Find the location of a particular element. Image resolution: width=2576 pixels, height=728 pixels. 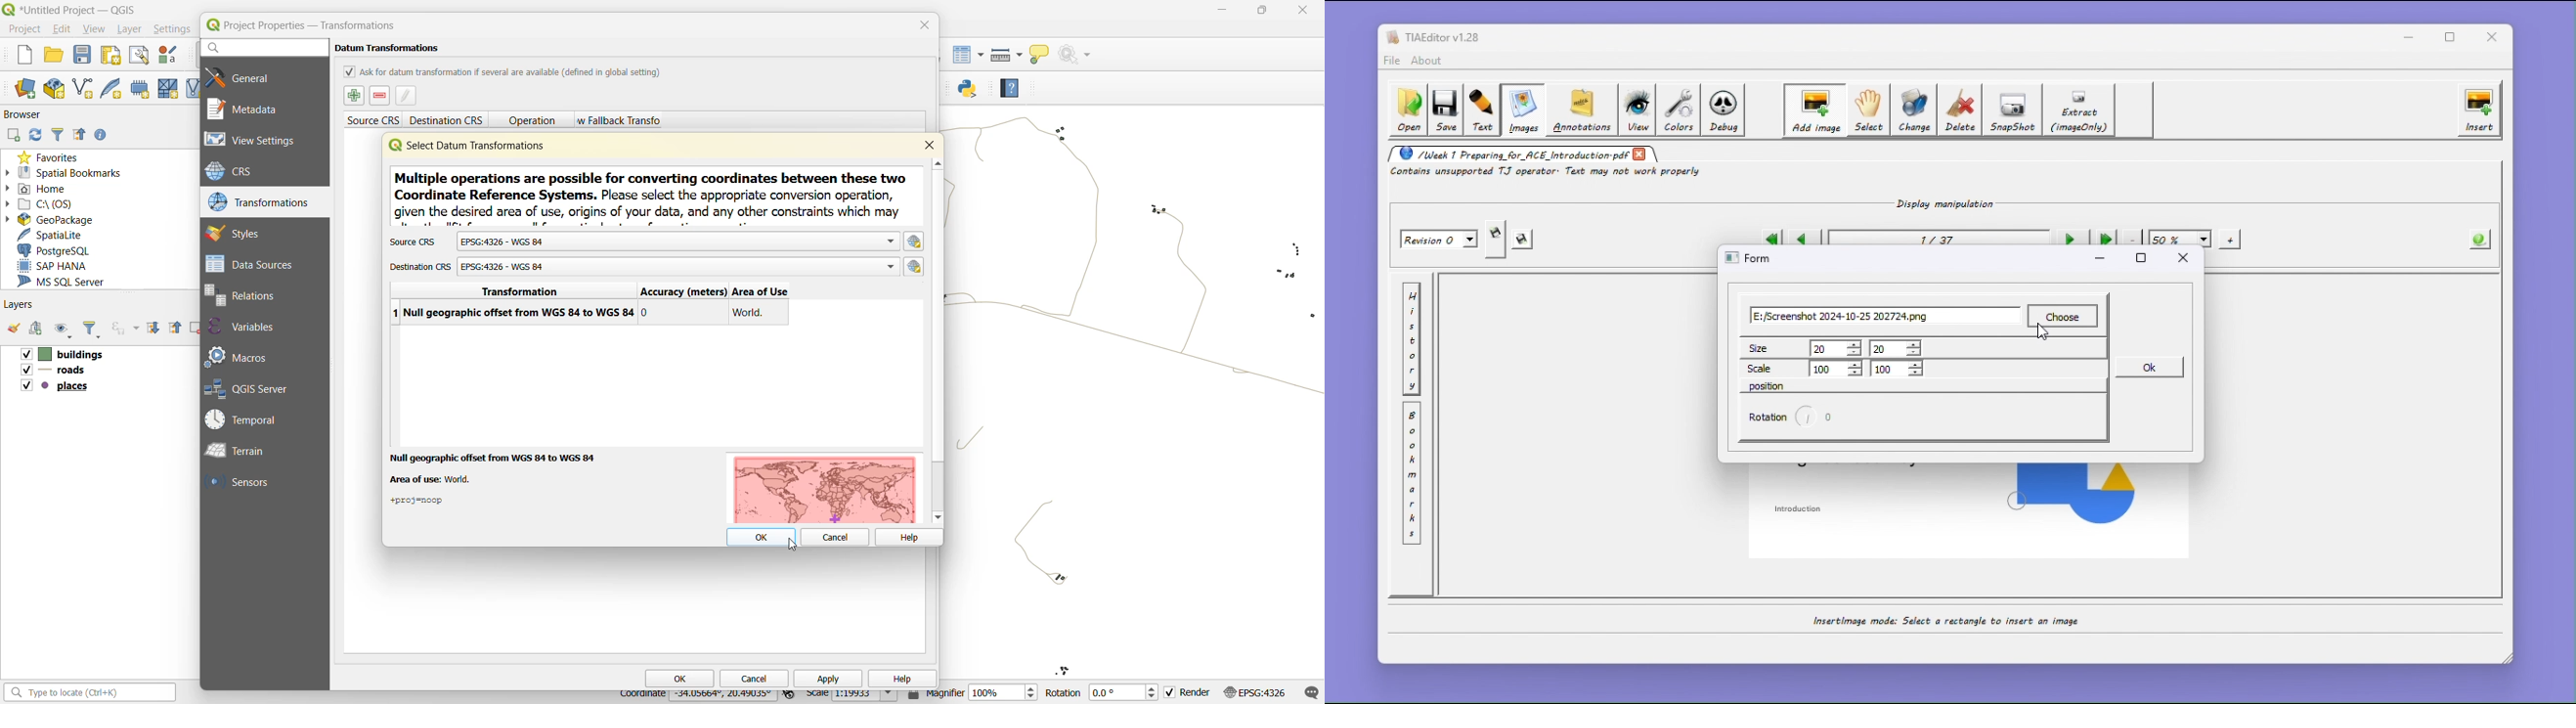

help is located at coordinates (1010, 86).